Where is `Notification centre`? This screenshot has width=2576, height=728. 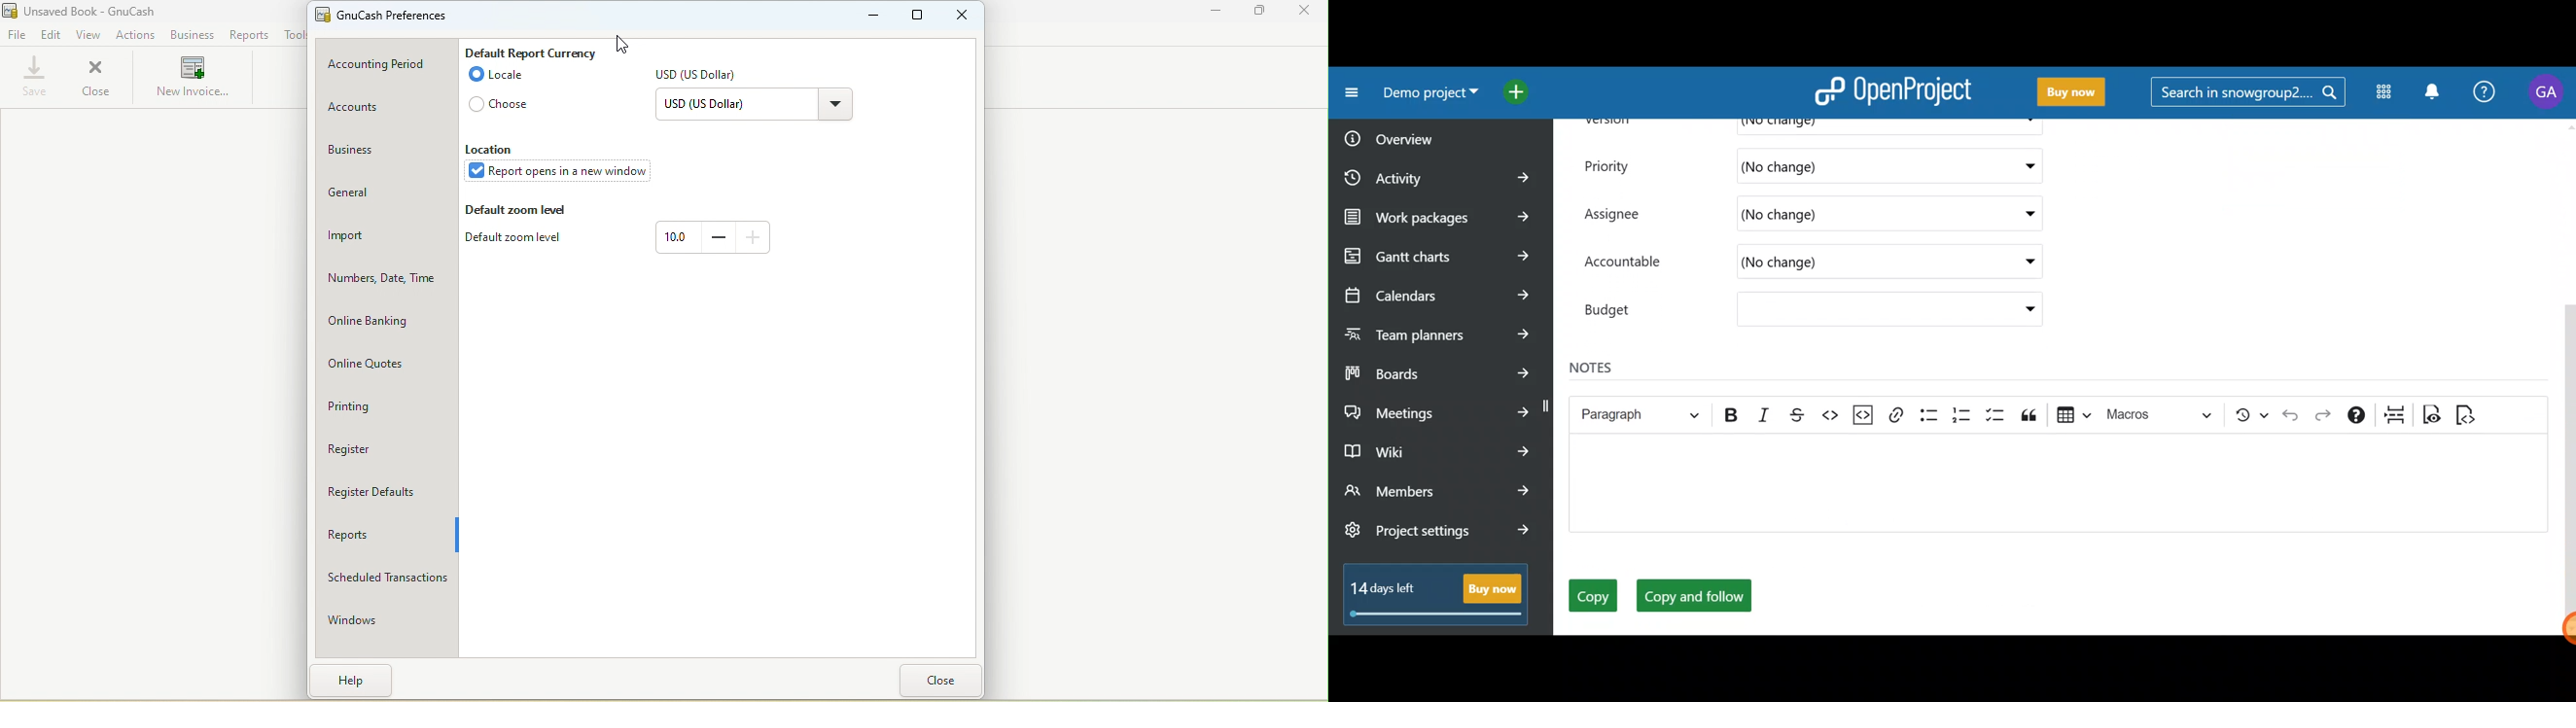 Notification centre is located at coordinates (2432, 93).